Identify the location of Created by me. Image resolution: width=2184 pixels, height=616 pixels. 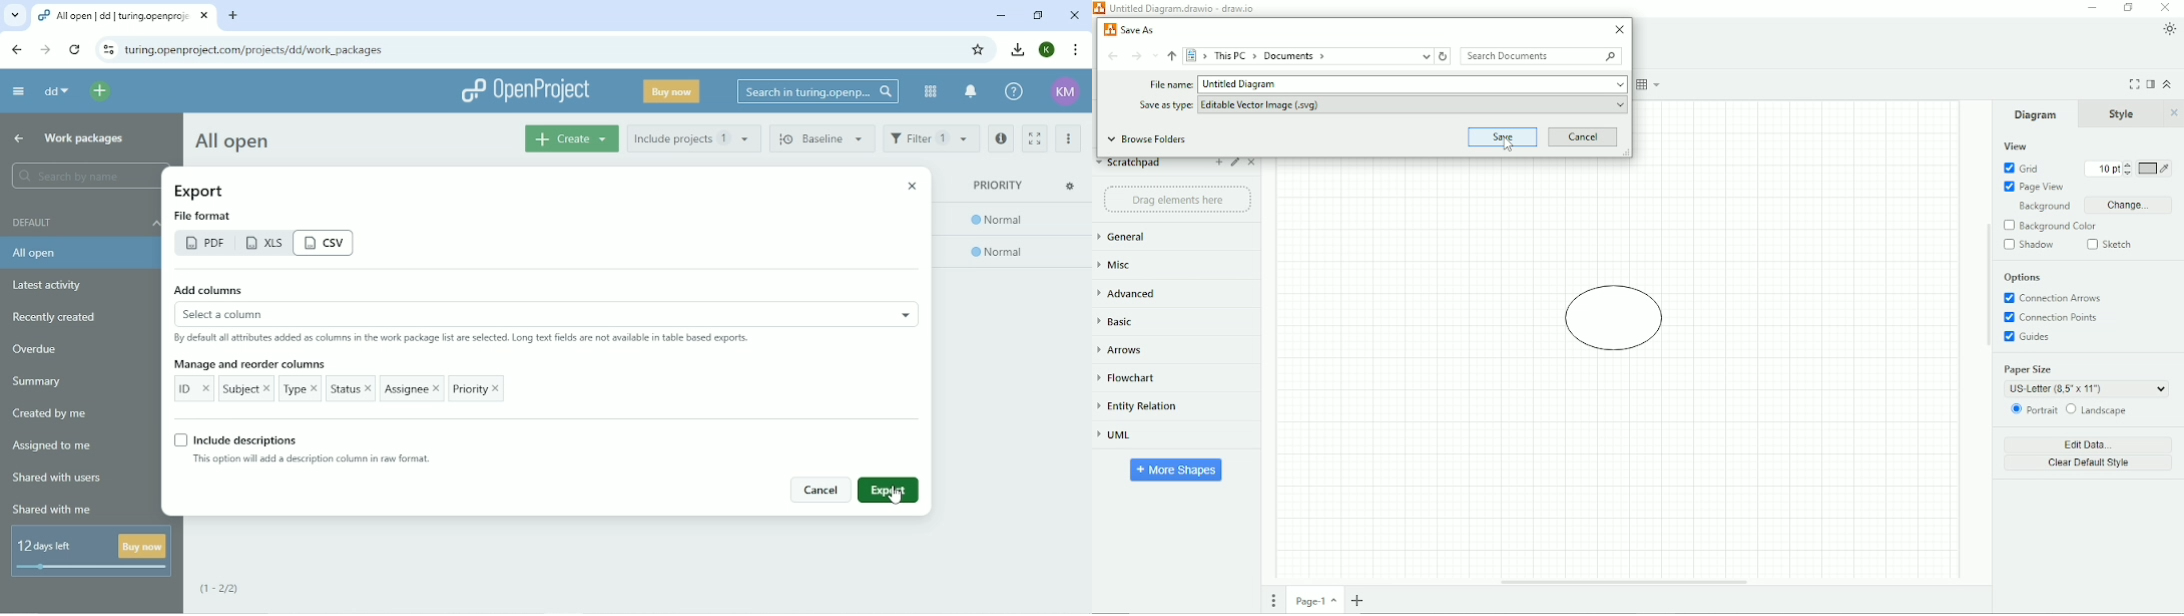
(51, 414).